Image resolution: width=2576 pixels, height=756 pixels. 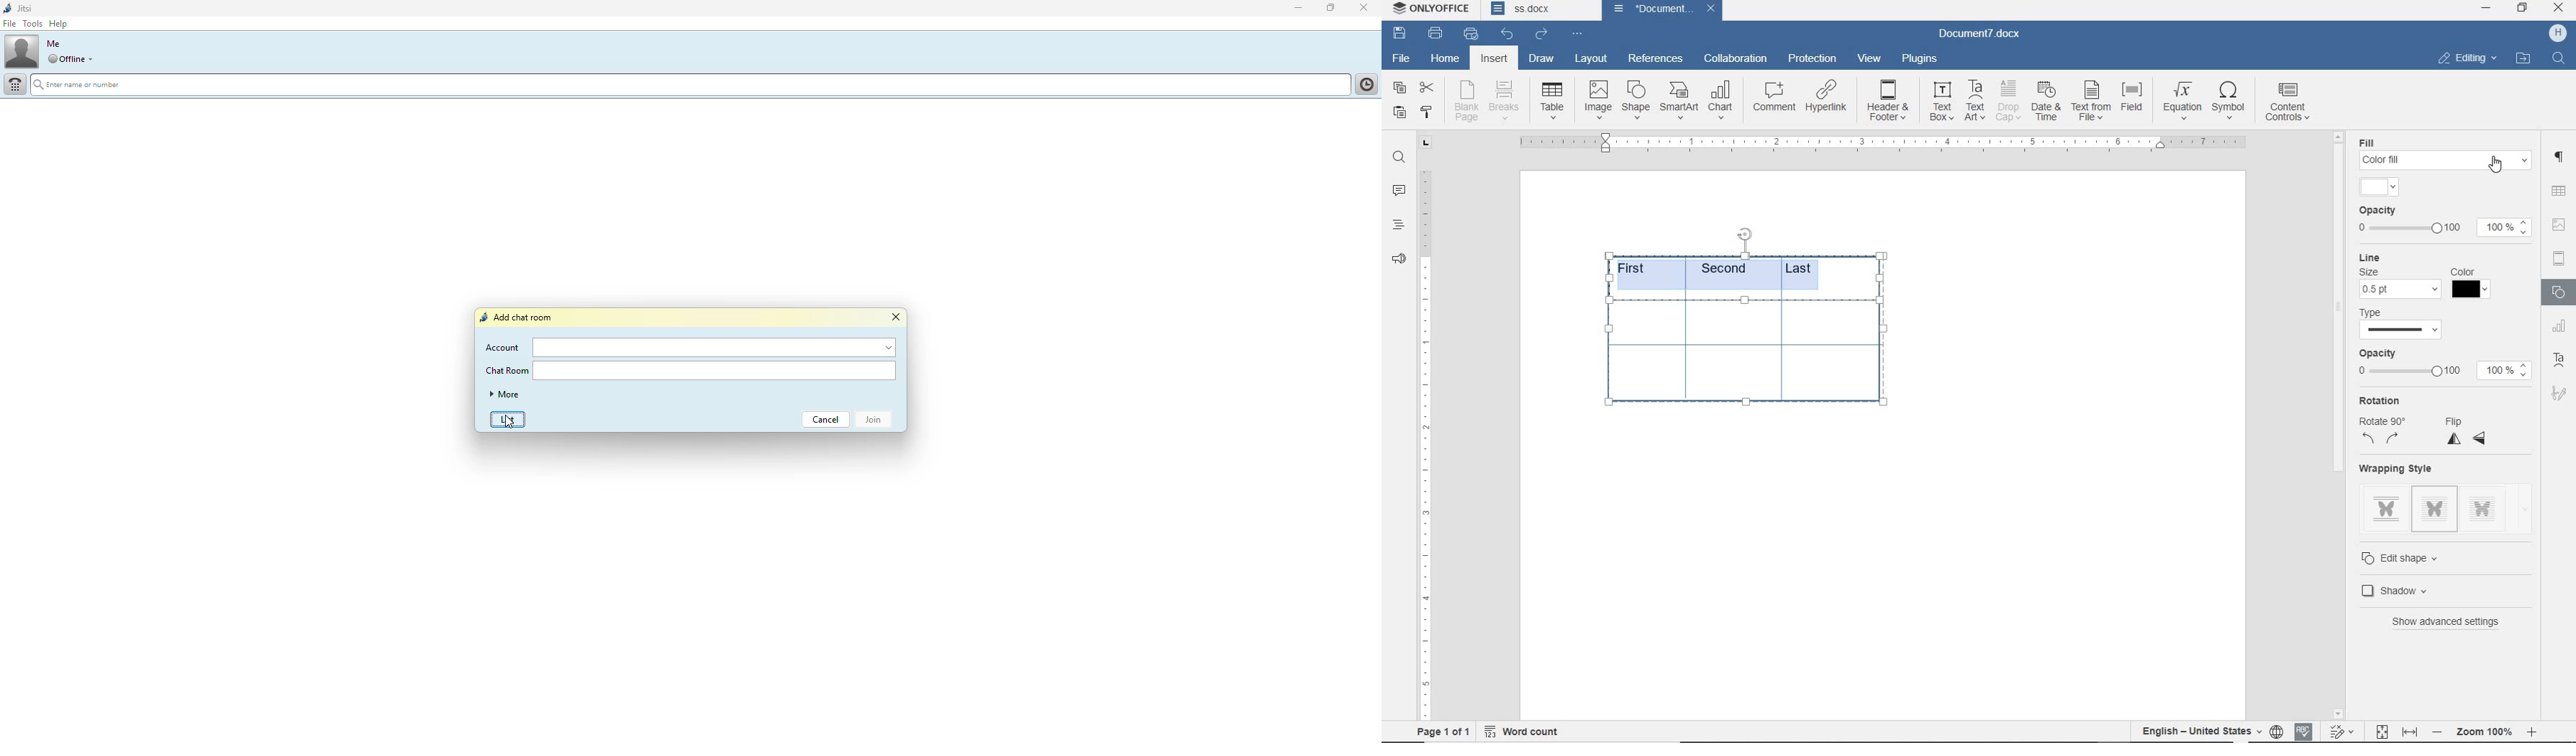 What do you see at coordinates (1427, 89) in the screenshot?
I see `cut` at bounding box center [1427, 89].